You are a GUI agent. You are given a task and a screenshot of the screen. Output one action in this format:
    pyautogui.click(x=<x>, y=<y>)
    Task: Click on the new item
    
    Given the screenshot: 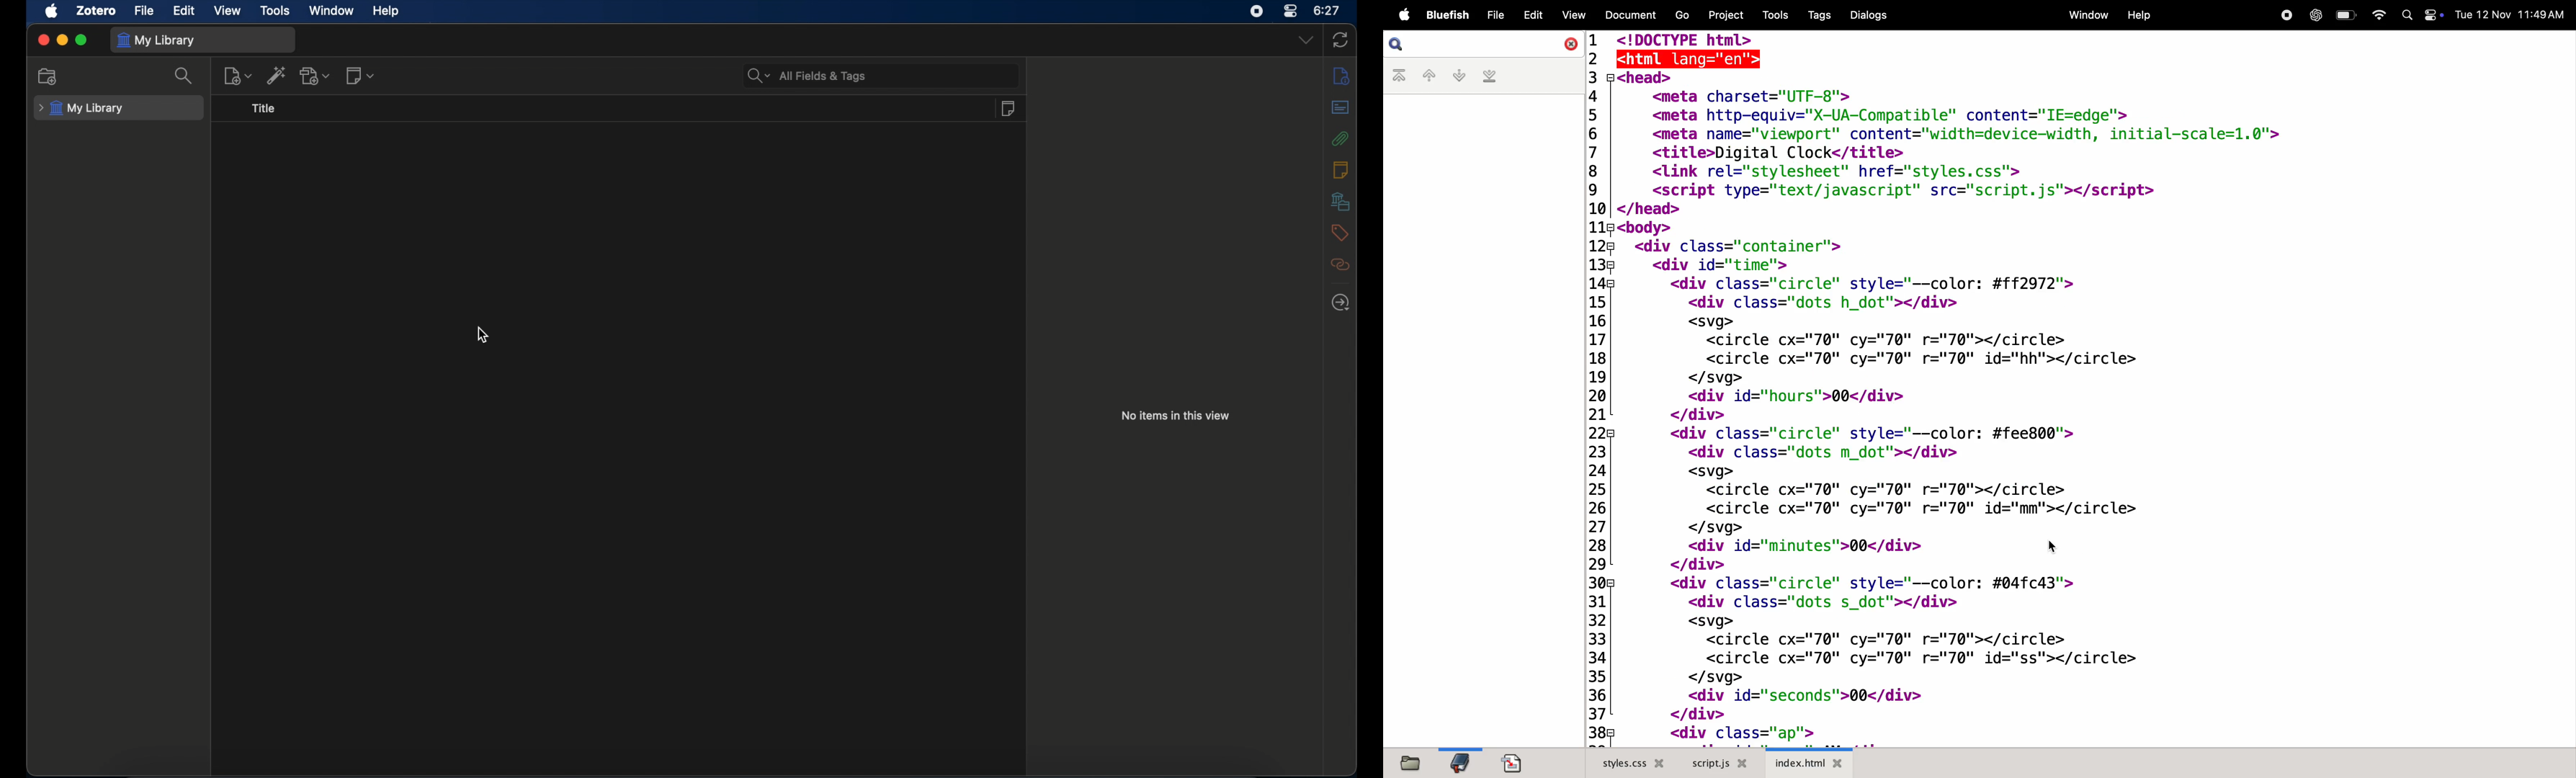 What is the action you would take?
    pyautogui.click(x=238, y=76)
    